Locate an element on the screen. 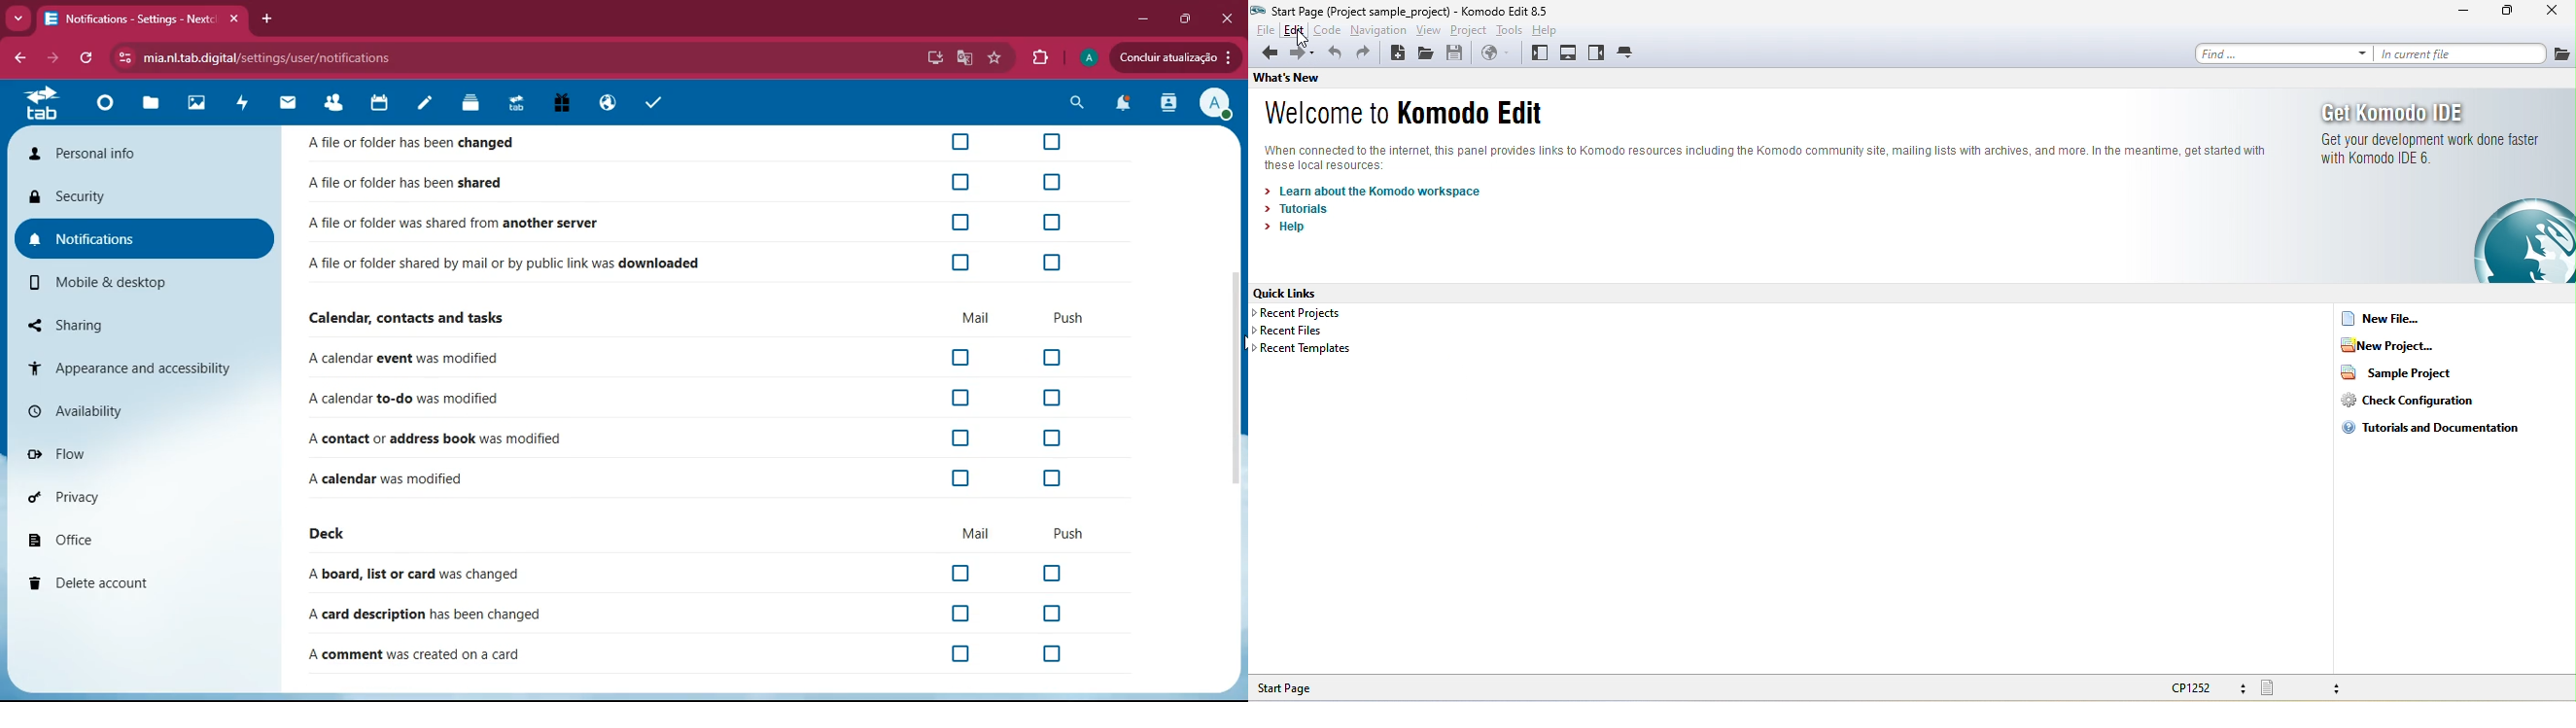  off is located at coordinates (960, 140).